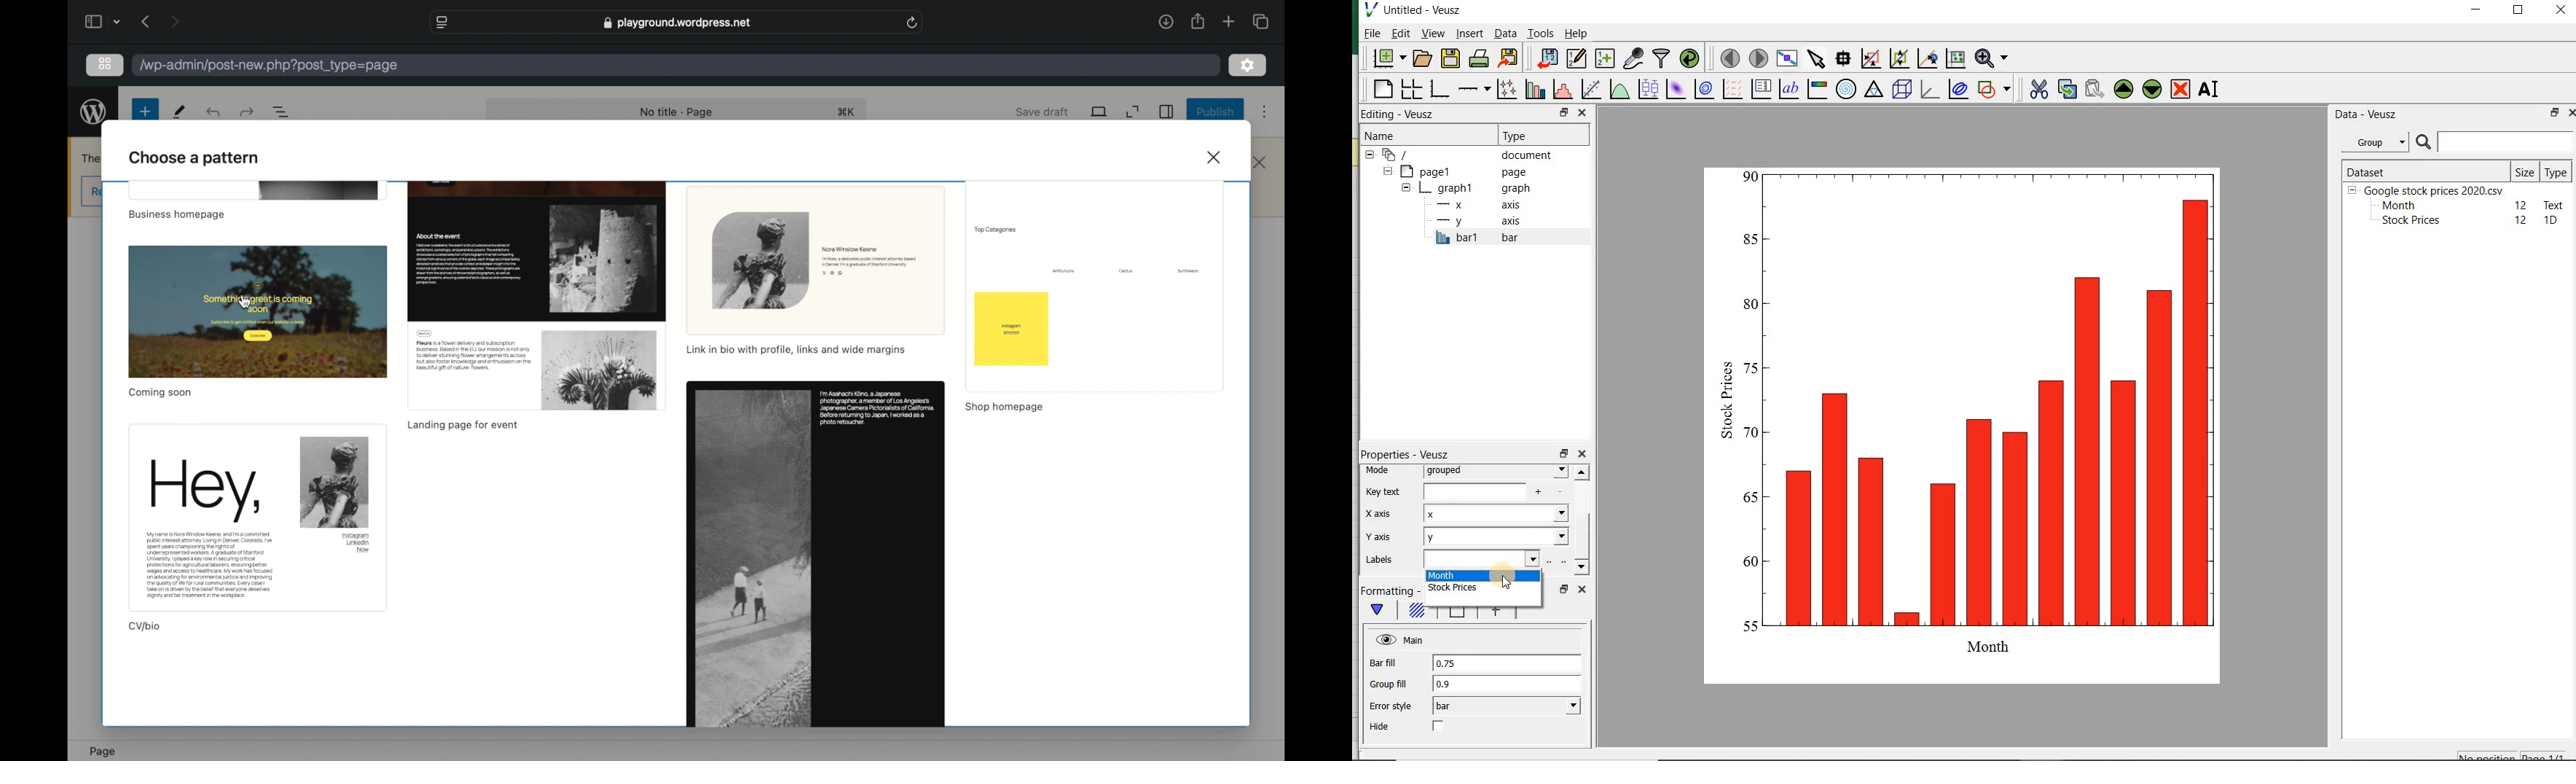  I want to click on input field, so click(1475, 491).